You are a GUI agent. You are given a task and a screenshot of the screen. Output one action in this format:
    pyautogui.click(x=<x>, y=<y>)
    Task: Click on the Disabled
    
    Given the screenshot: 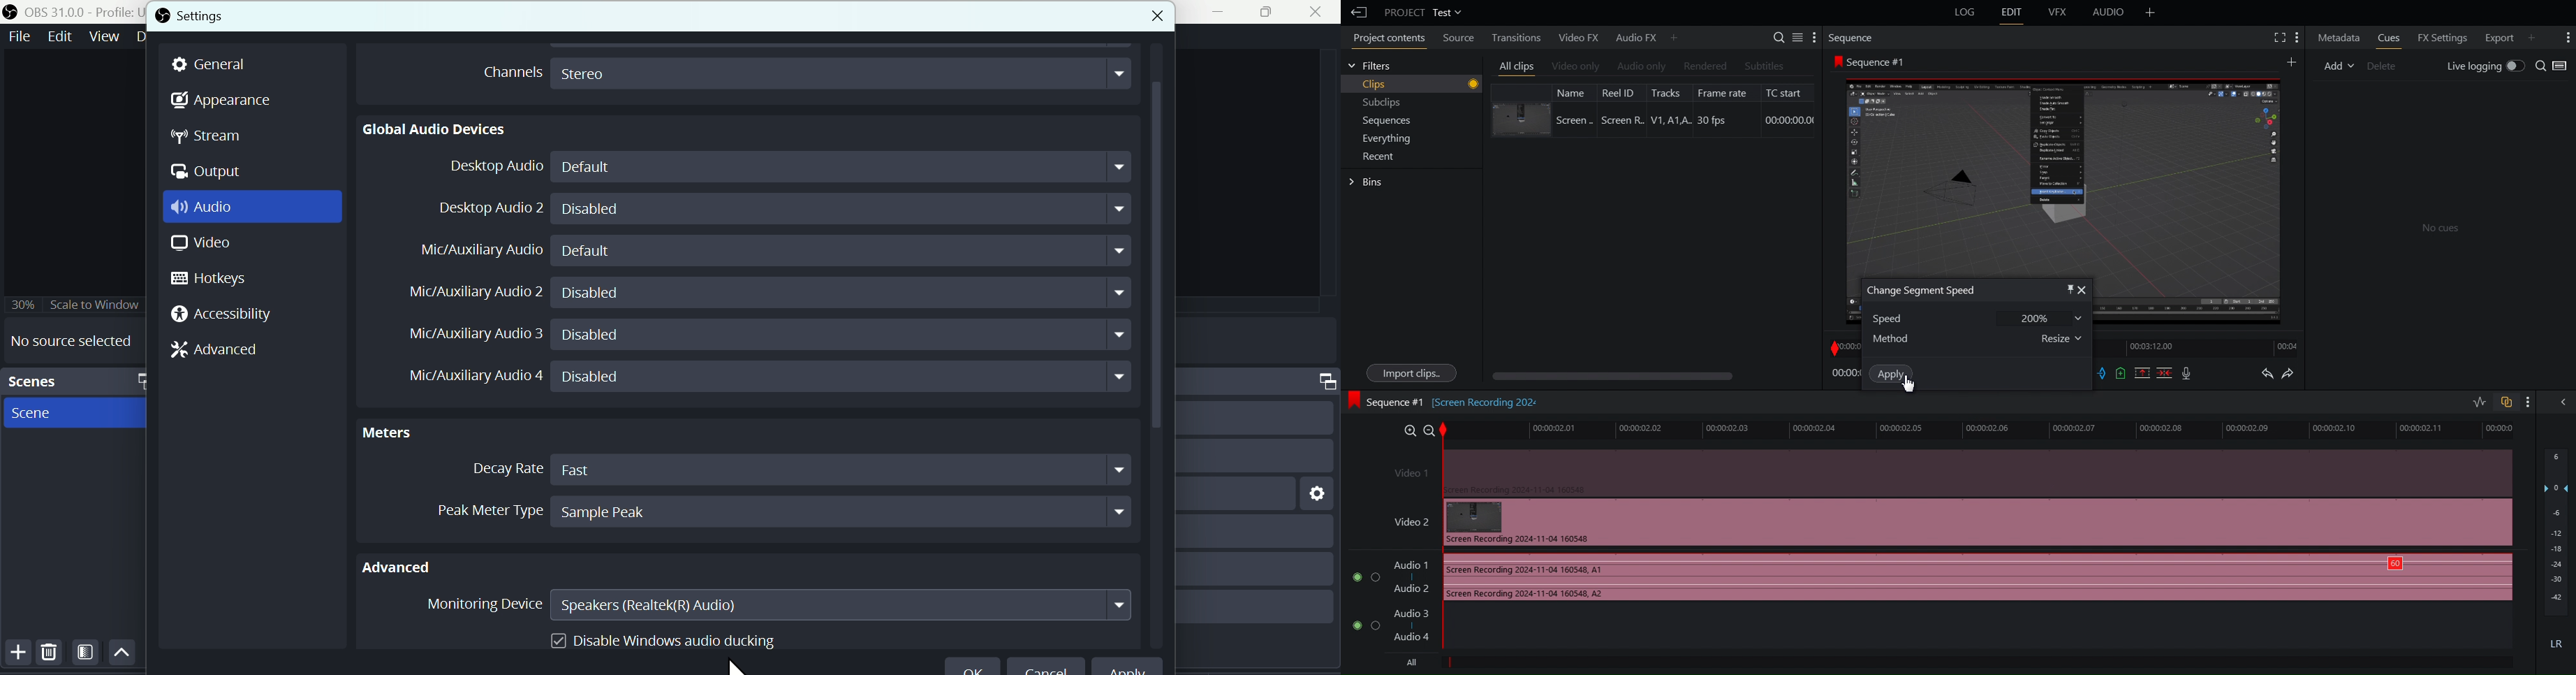 What is the action you would take?
    pyautogui.click(x=842, y=208)
    